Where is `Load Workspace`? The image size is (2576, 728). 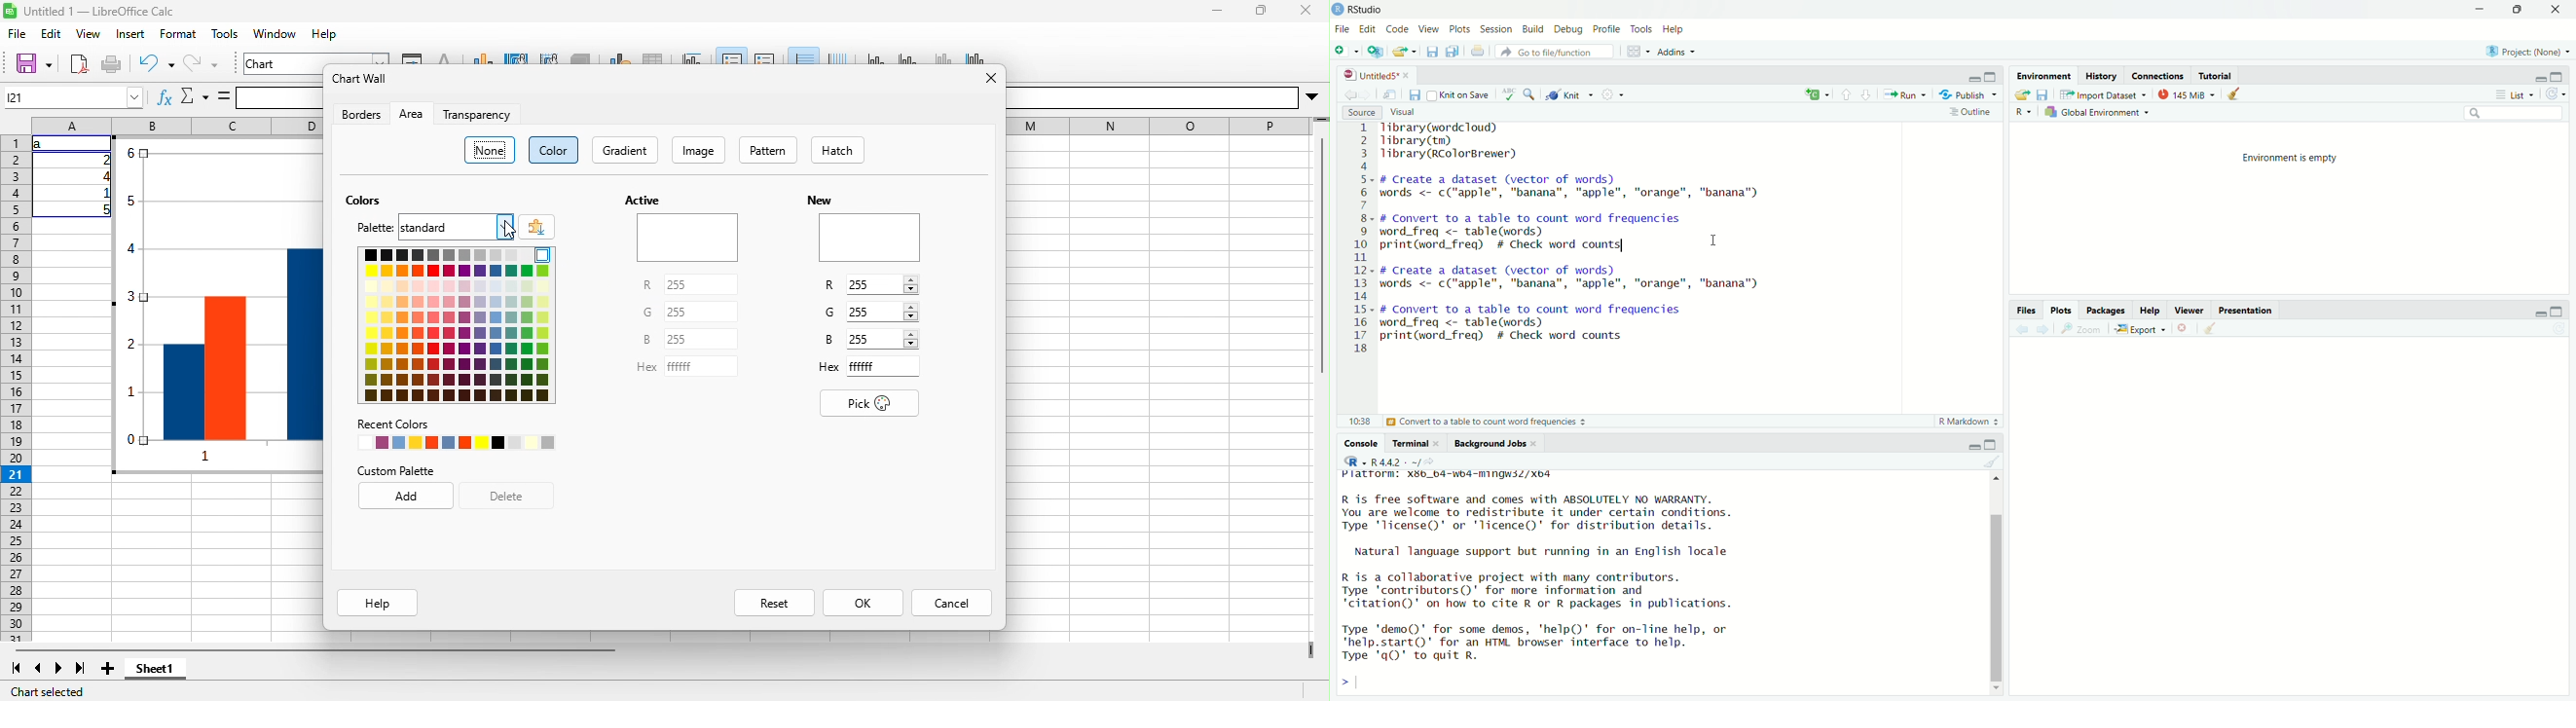 Load Workspace is located at coordinates (2023, 95).